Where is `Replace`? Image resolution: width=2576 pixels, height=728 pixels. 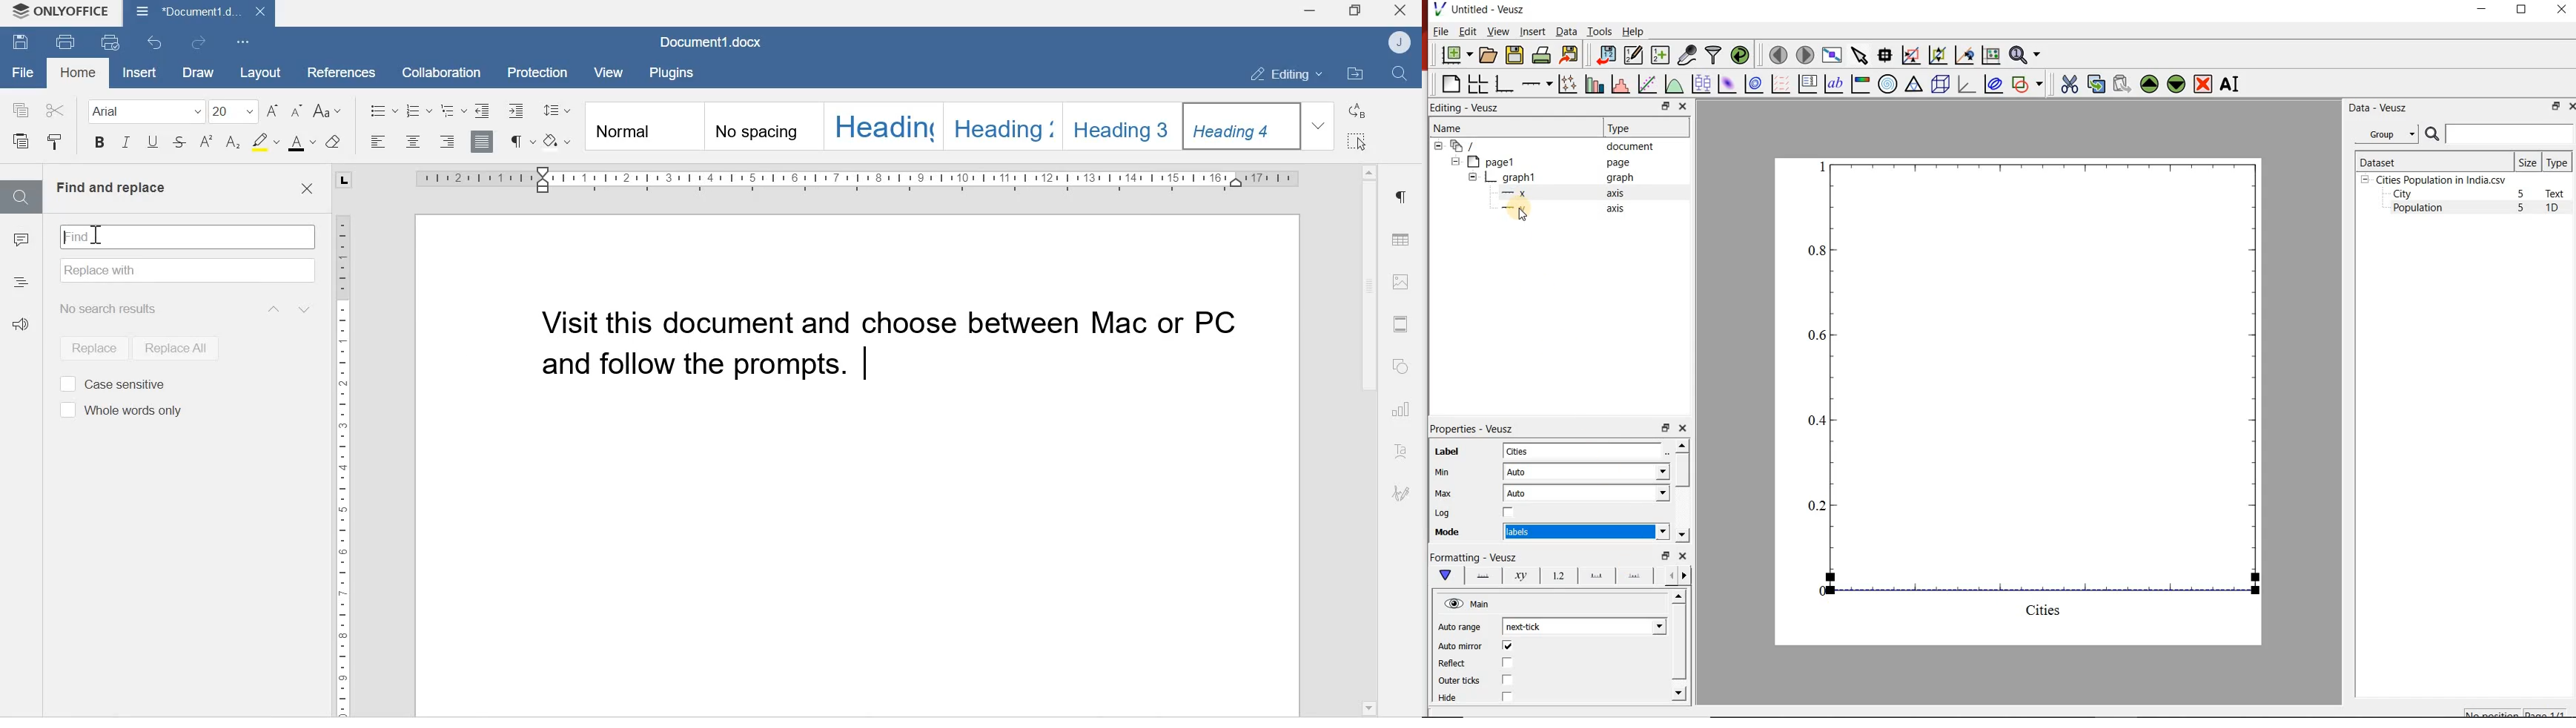 Replace is located at coordinates (87, 348).